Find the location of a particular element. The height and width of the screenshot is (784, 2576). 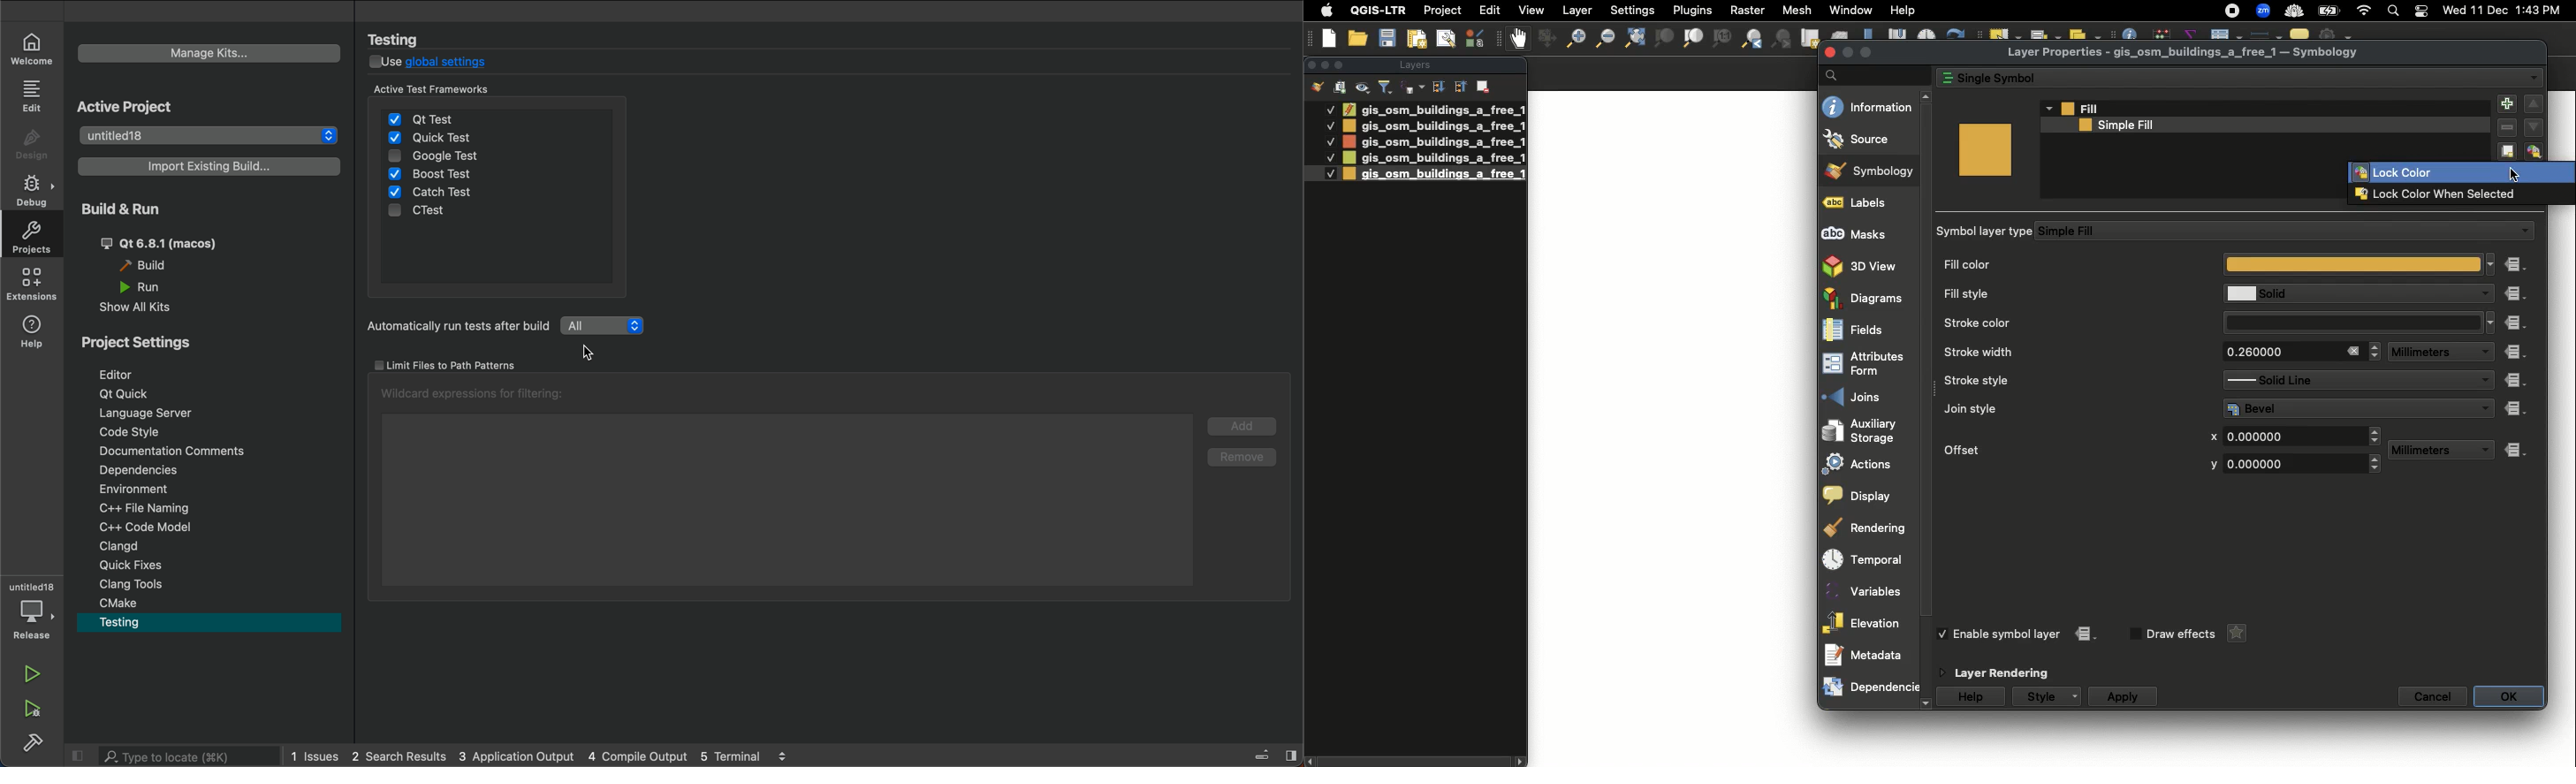

gis_osm_buildings_a_free_1 is located at coordinates (1433, 109).